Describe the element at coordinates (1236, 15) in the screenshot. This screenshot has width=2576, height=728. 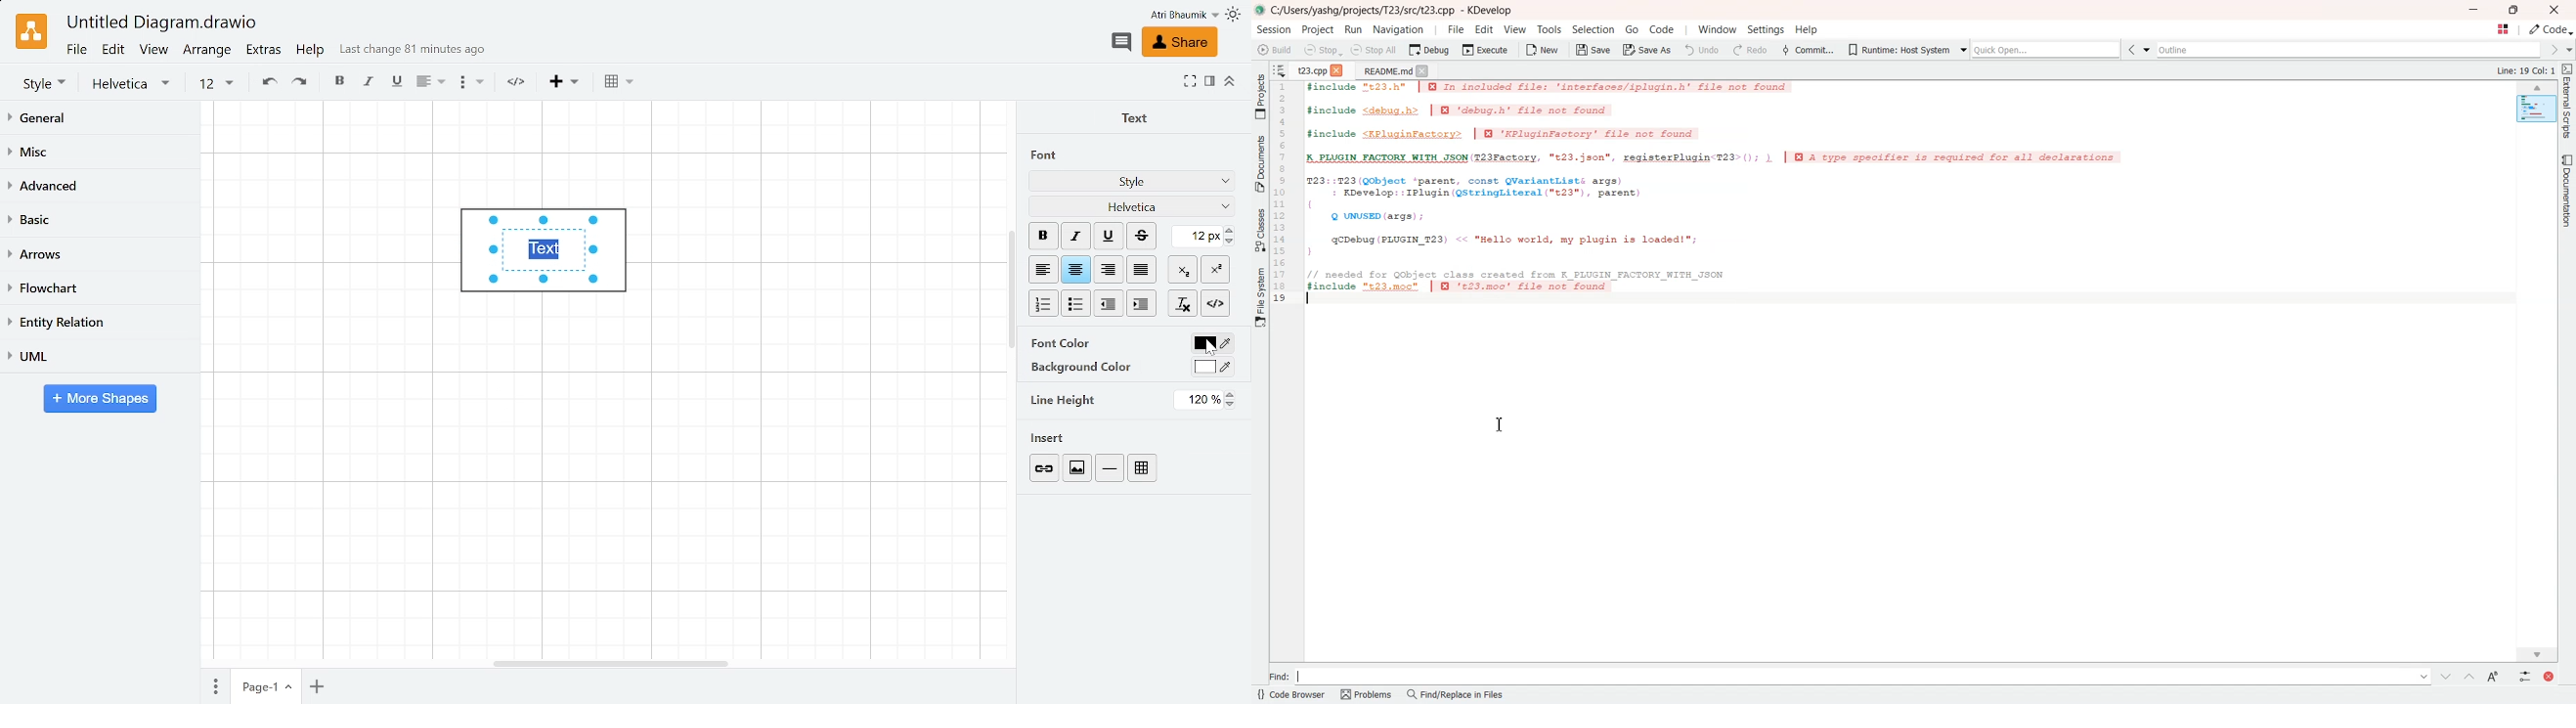
I see `Theme` at that location.